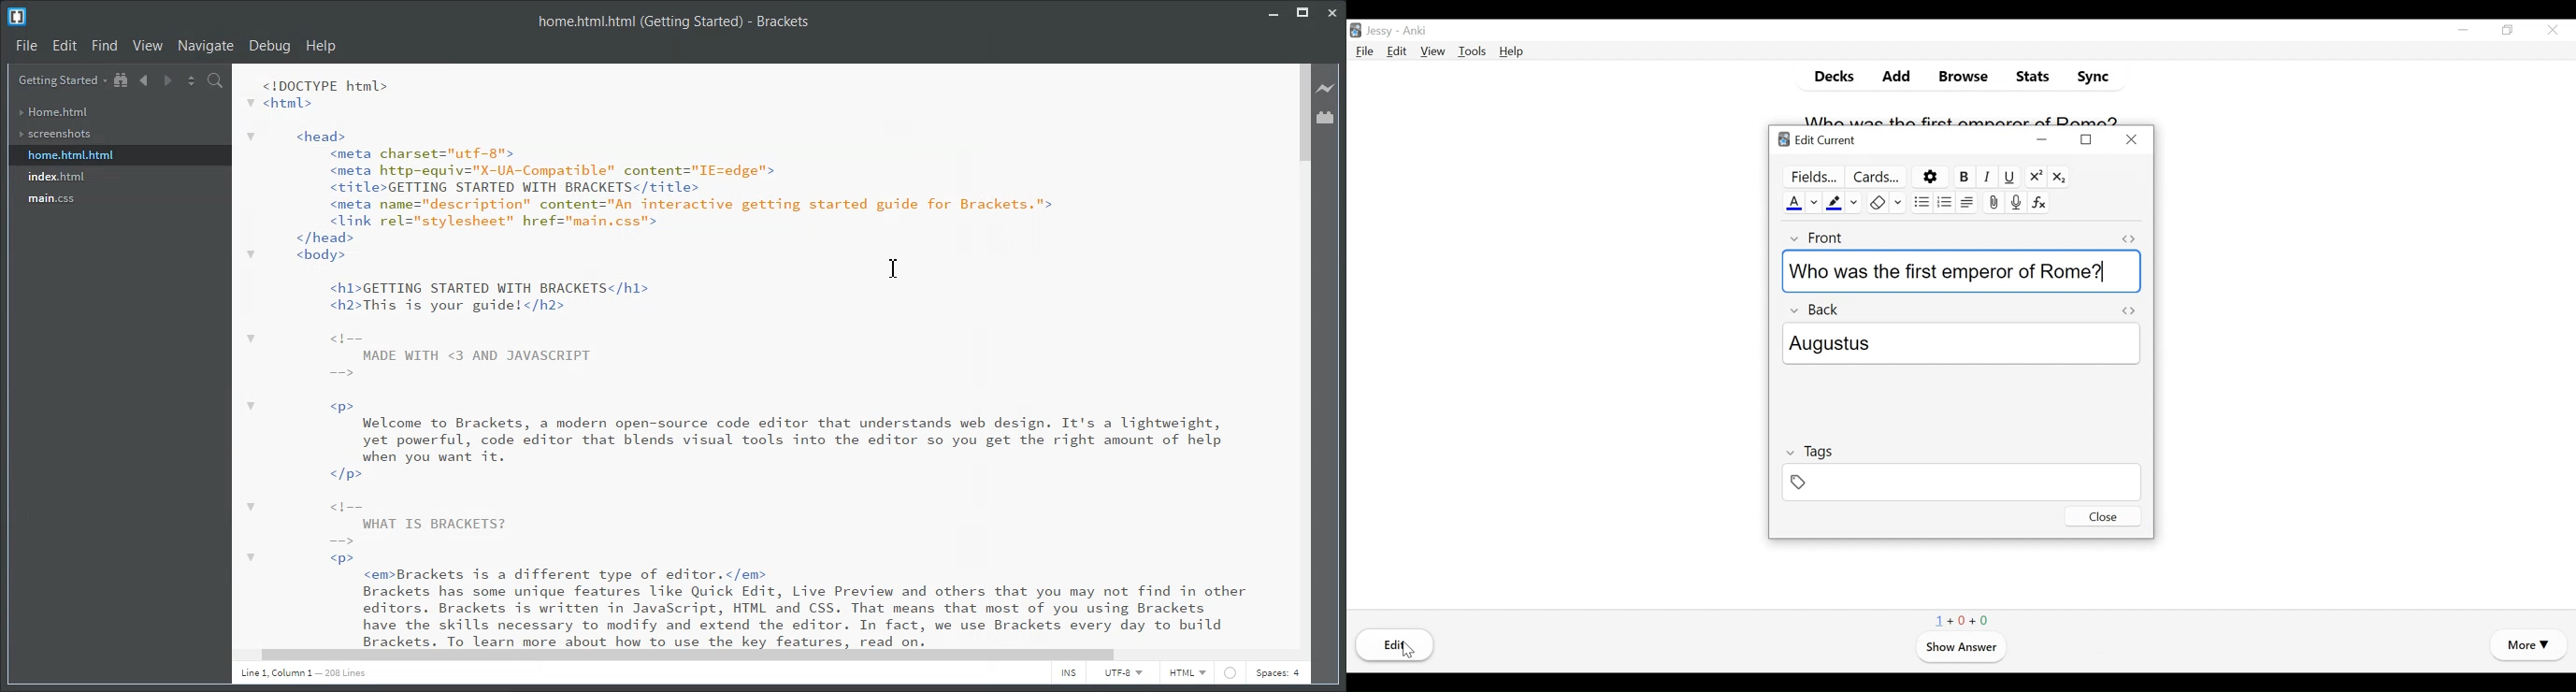  What do you see at coordinates (1379, 32) in the screenshot?
I see `User Name` at bounding box center [1379, 32].